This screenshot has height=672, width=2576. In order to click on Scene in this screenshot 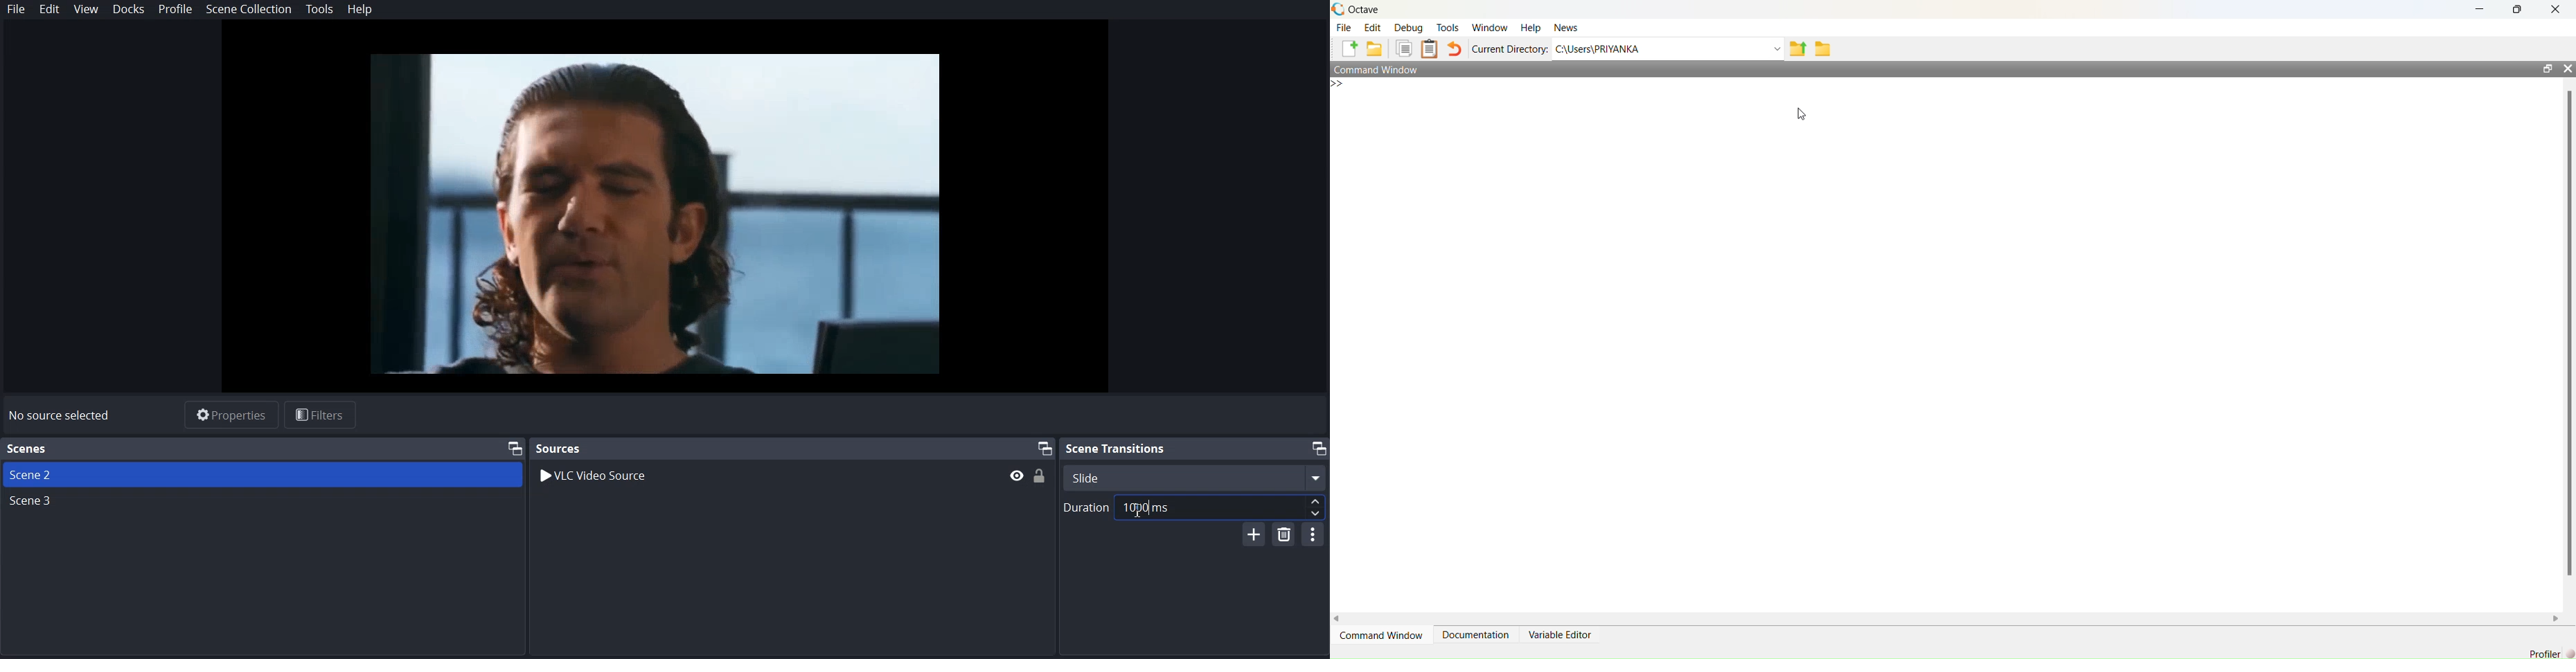, I will do `click(34, 501)`.